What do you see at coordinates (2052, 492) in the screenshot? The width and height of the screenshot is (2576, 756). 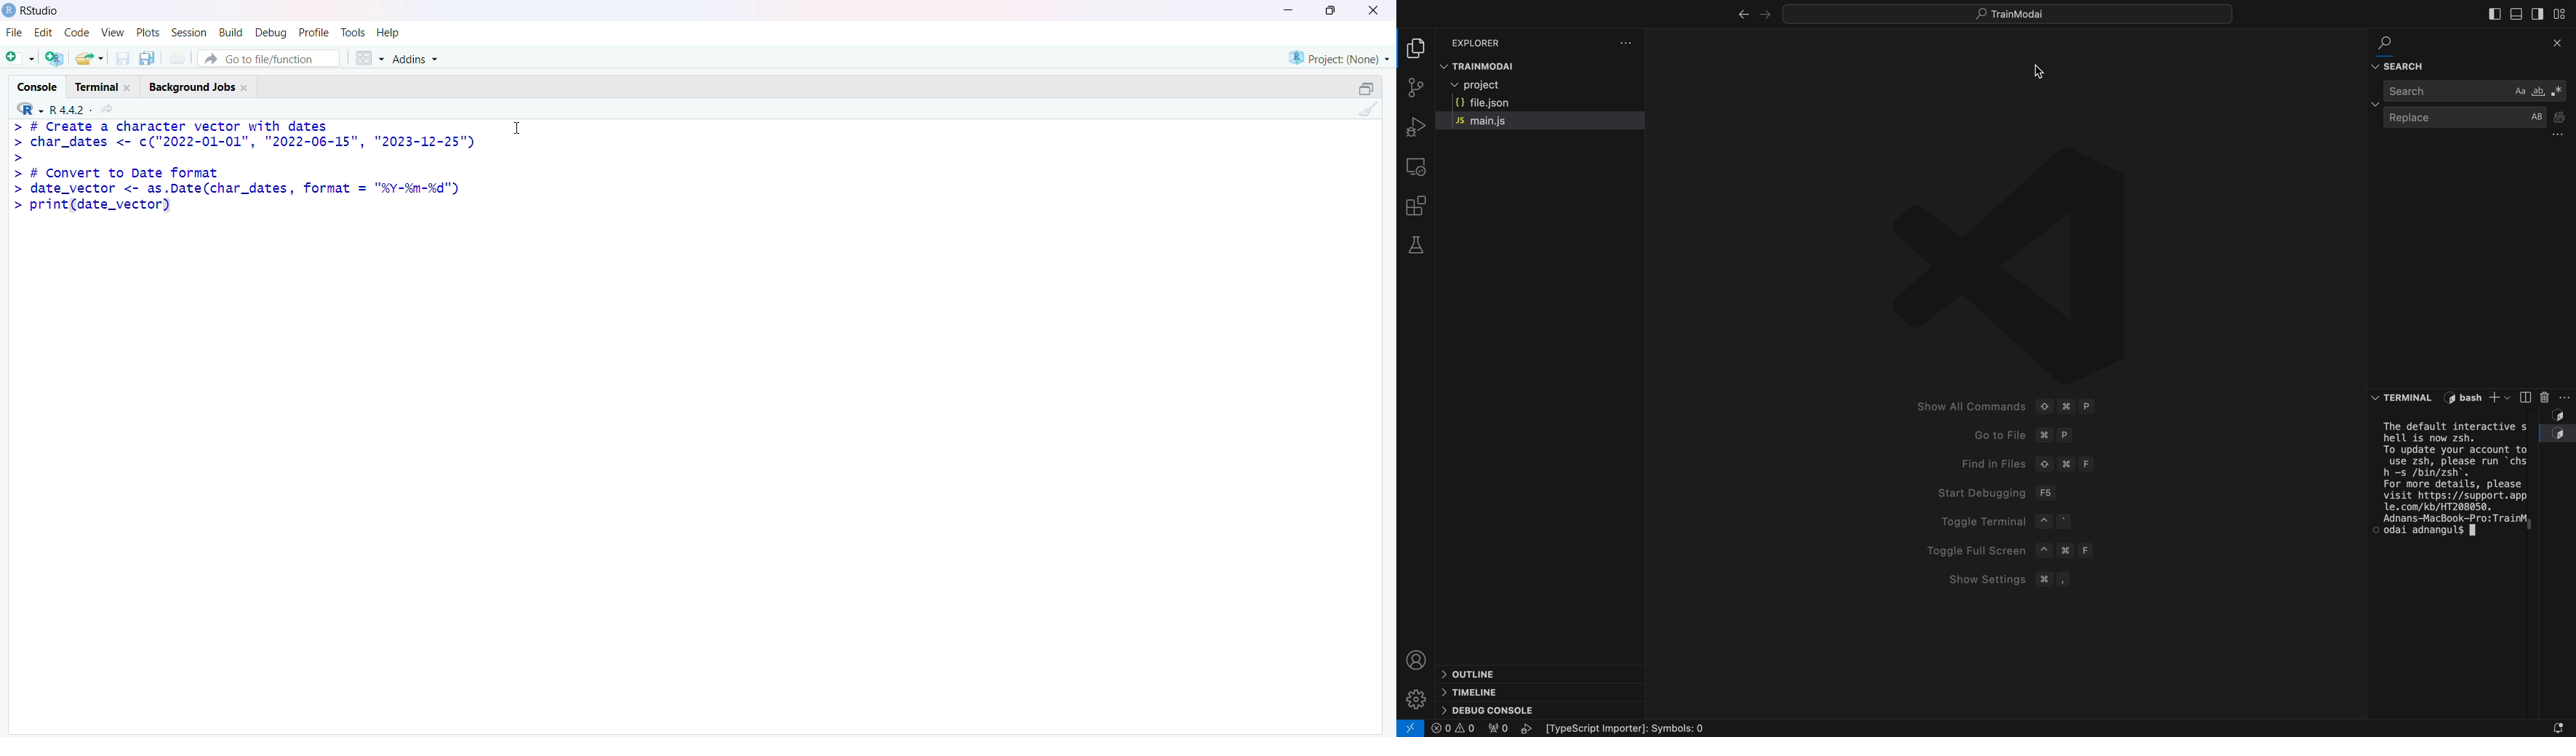 I see `Strat debugging` at bounding box center [2052, 492].